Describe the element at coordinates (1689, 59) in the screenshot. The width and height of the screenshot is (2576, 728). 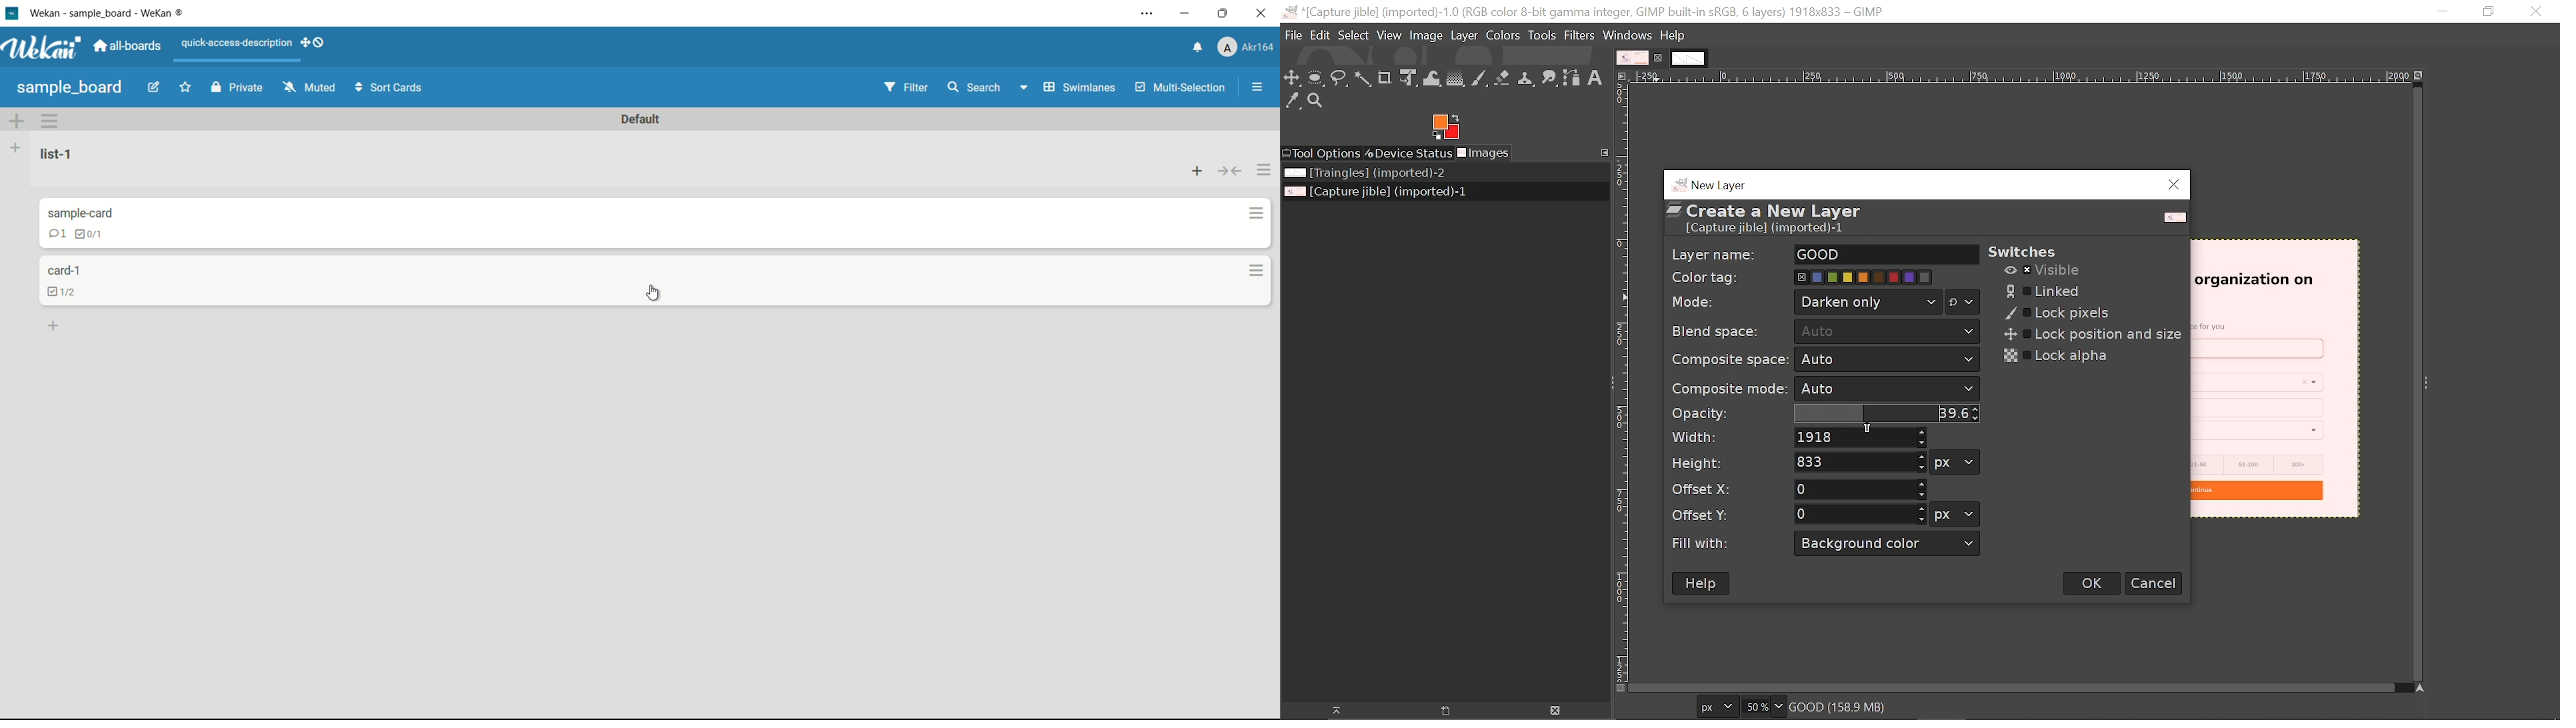
I see `other tab` at that location.